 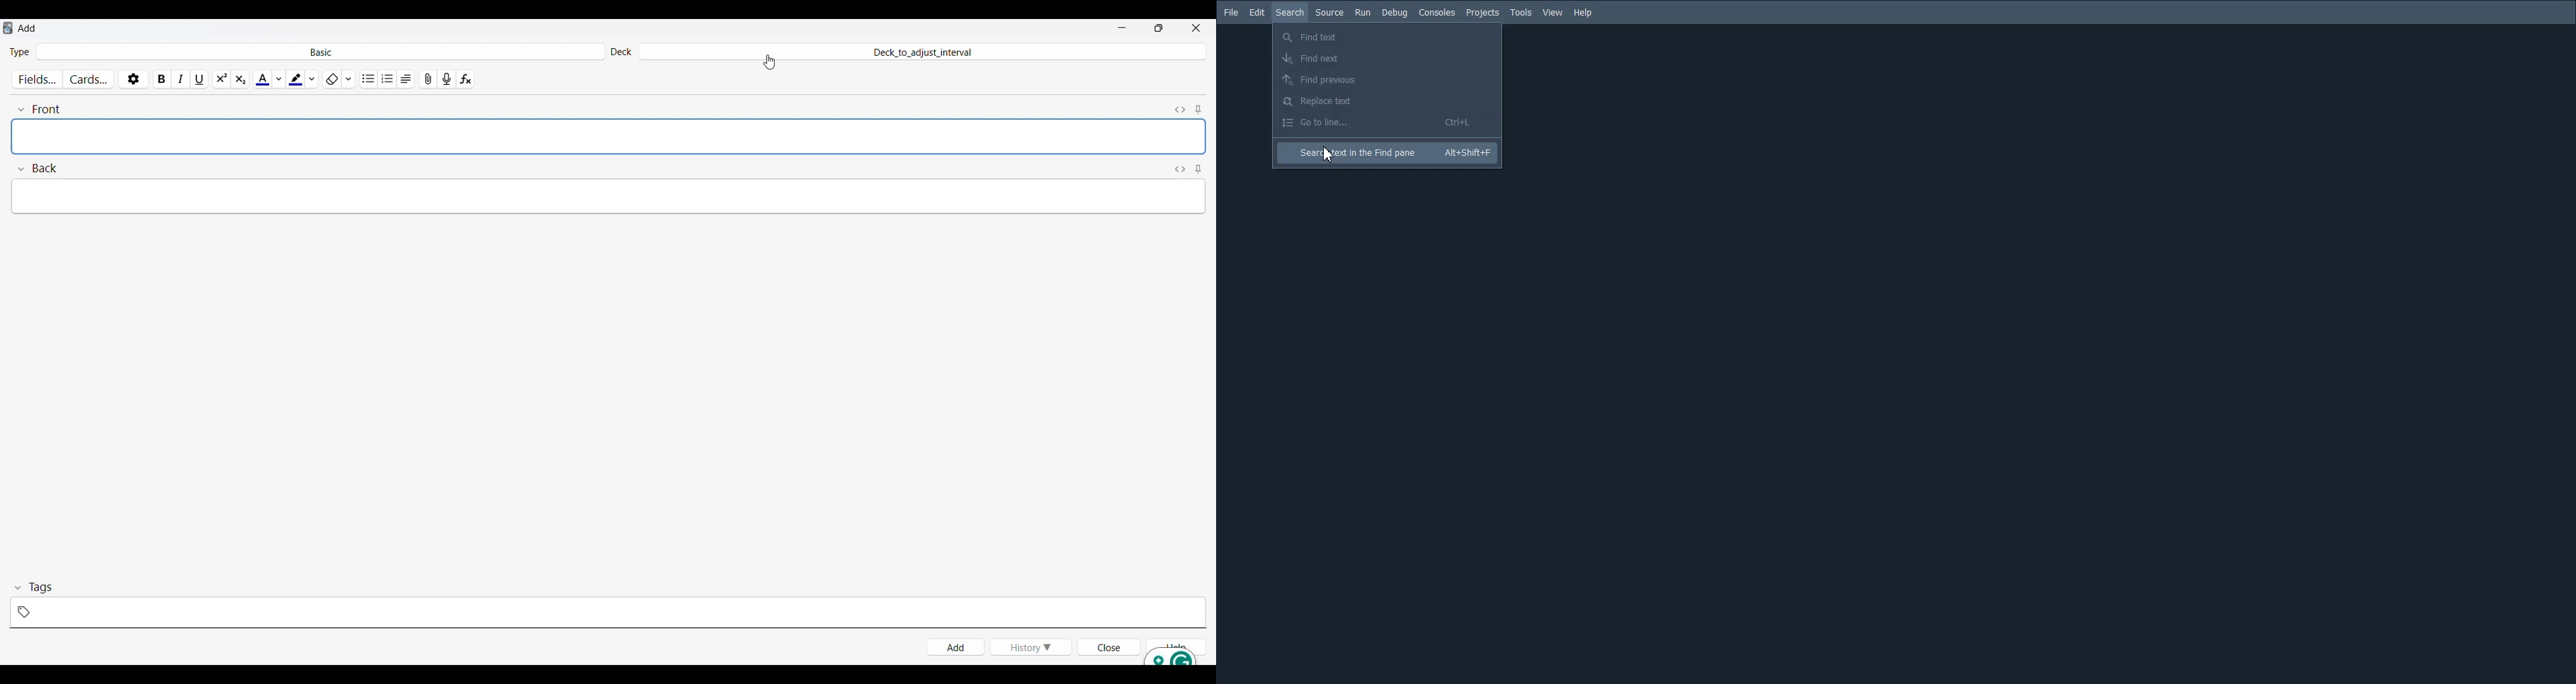 I want to click on Window name, so click(x=28, y=28).